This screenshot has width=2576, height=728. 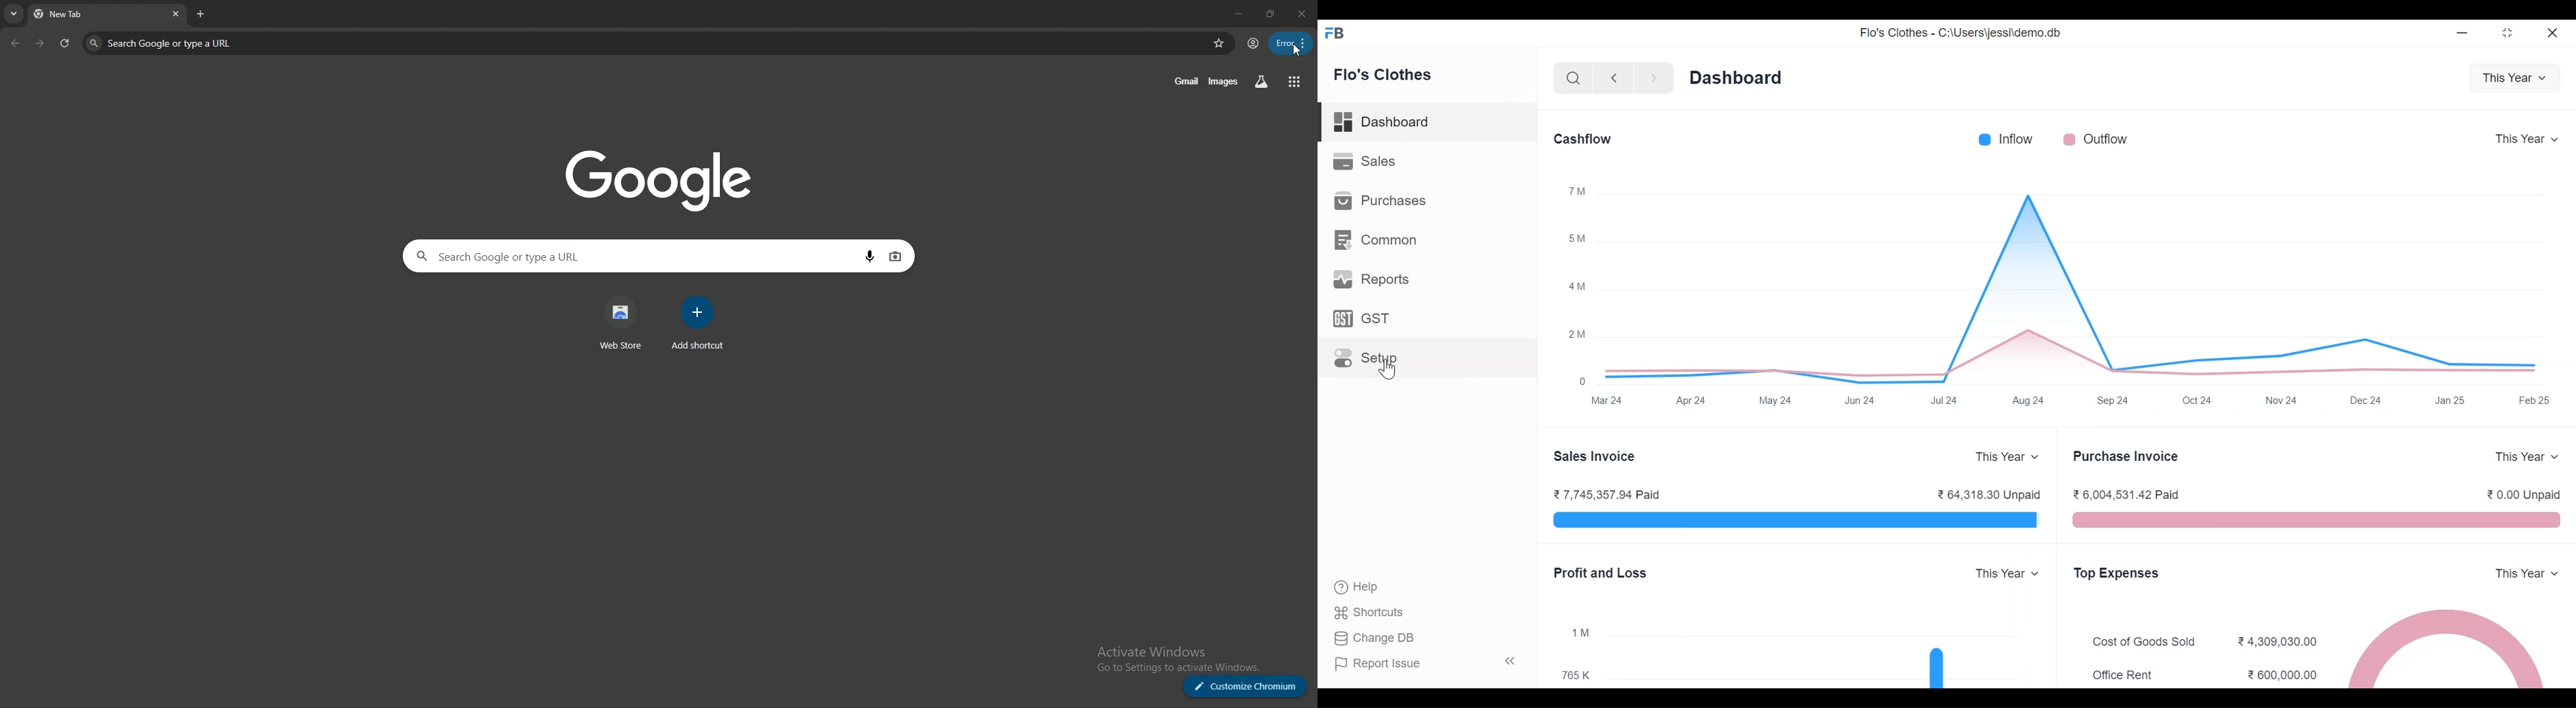 I want to click on 2M, so click(x=1577, y=334).